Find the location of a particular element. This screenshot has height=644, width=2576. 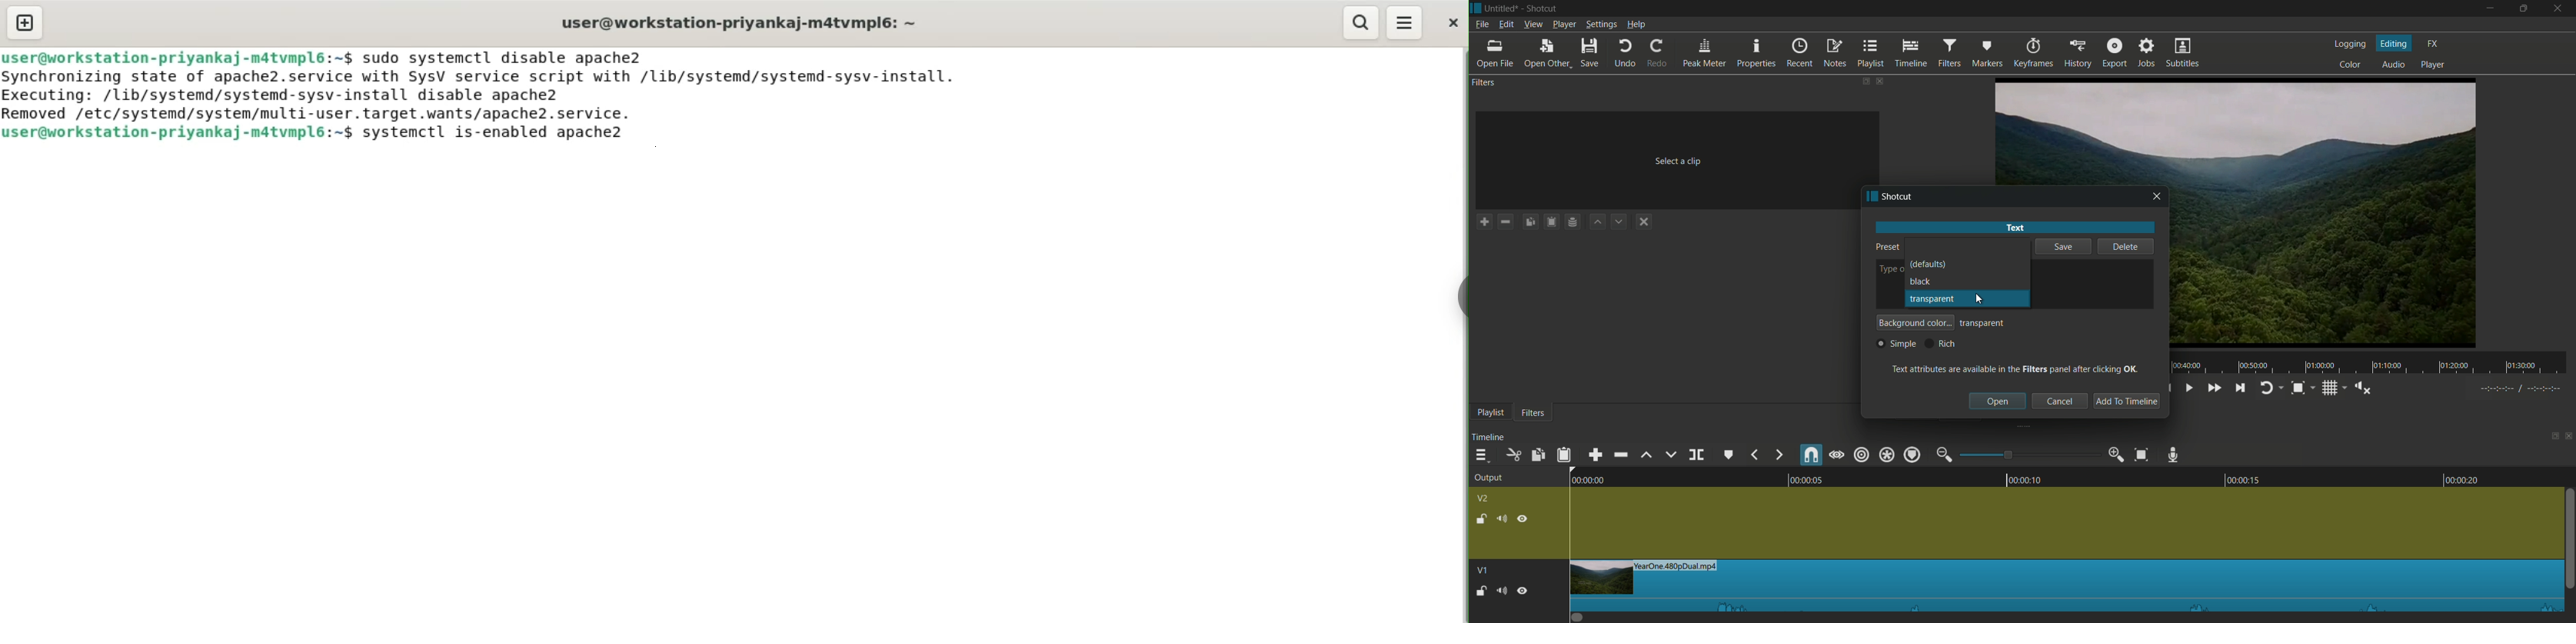

defaults is located at coordinates (1928, 264).